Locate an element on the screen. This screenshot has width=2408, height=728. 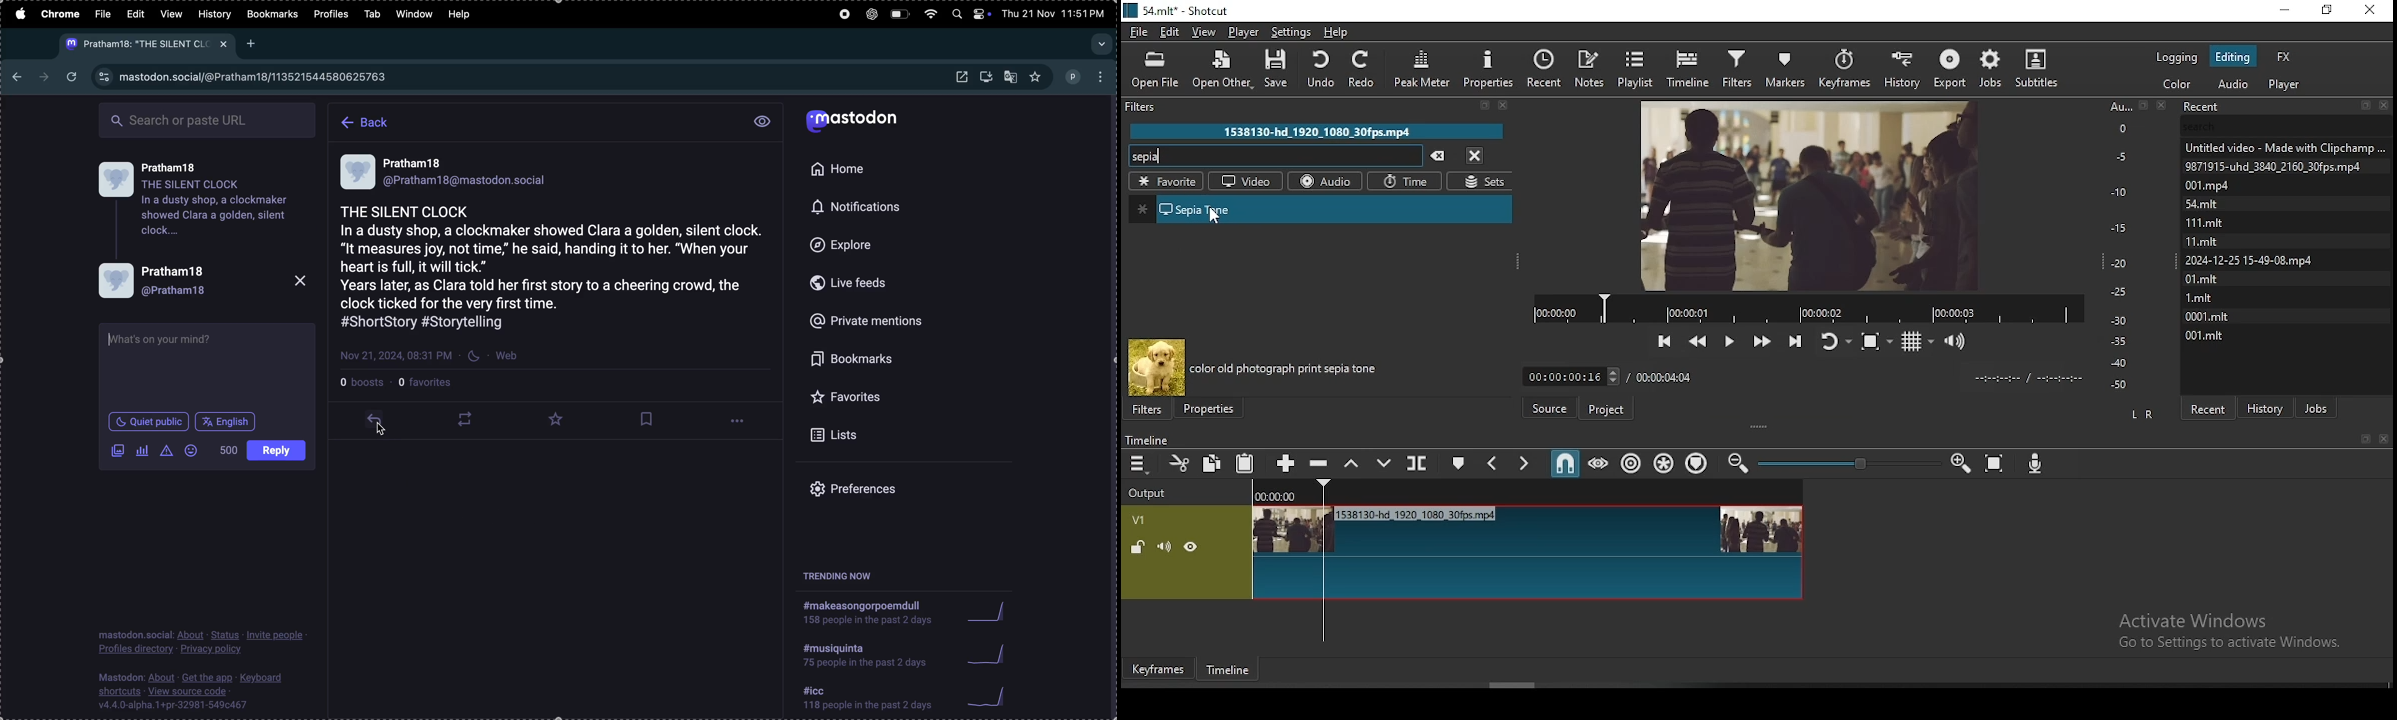
video preview is located at coordinates (1799, 193).